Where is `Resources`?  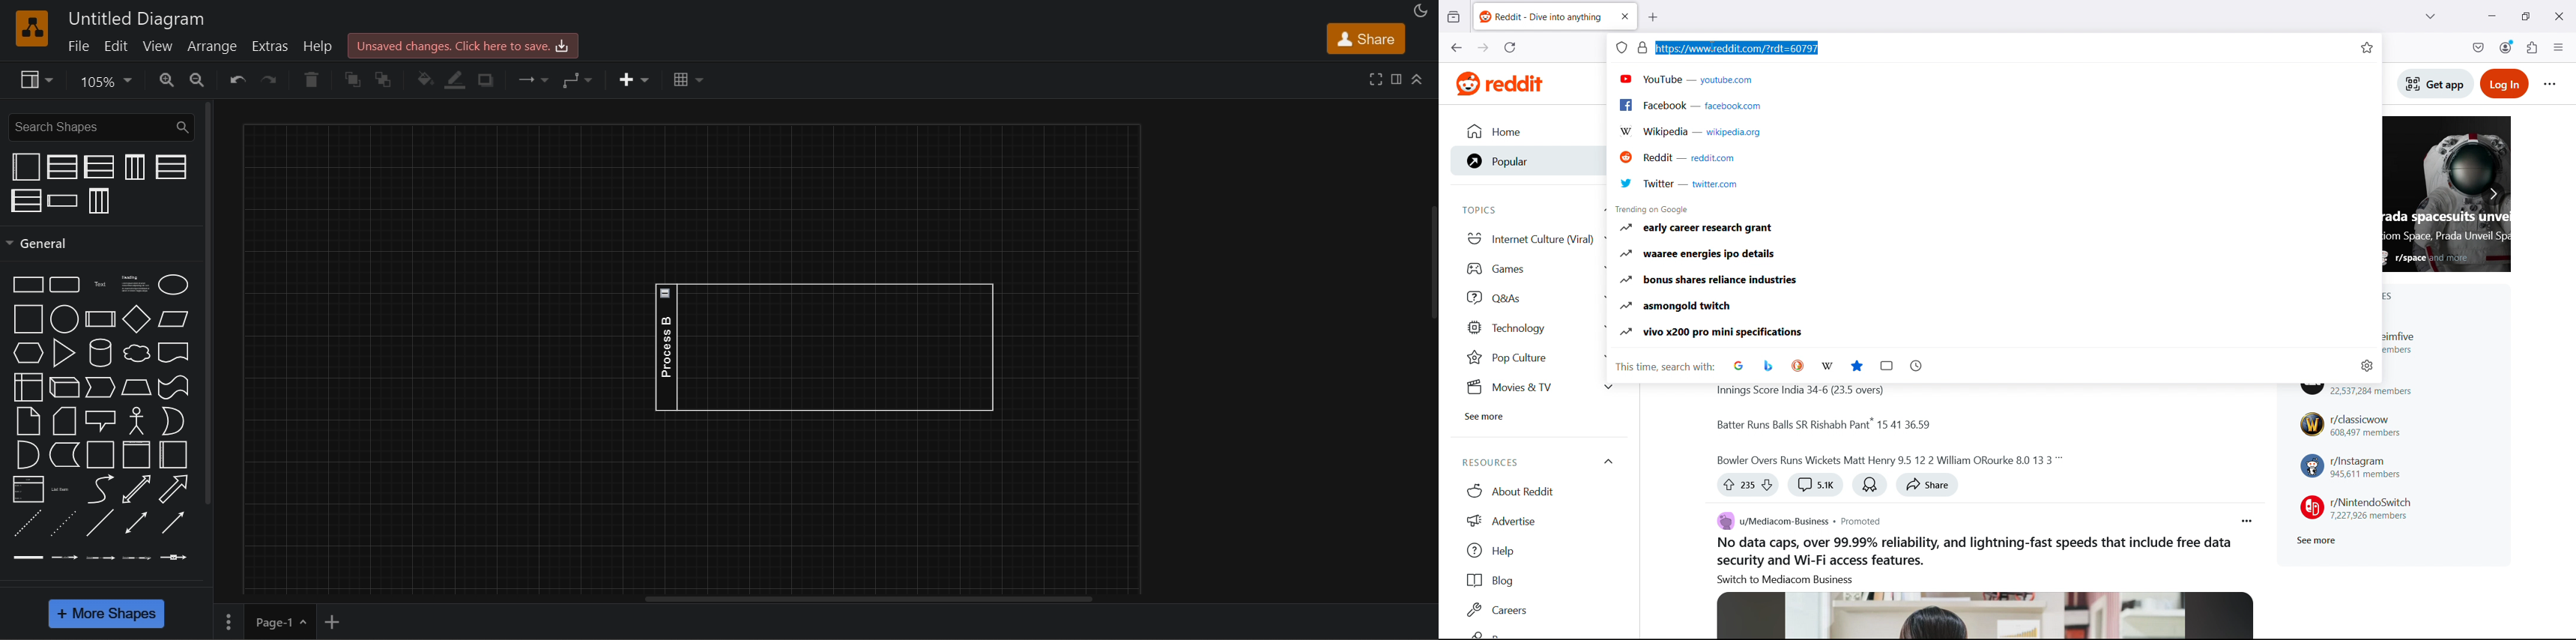
Resources is located at coordinates (1536, 462).